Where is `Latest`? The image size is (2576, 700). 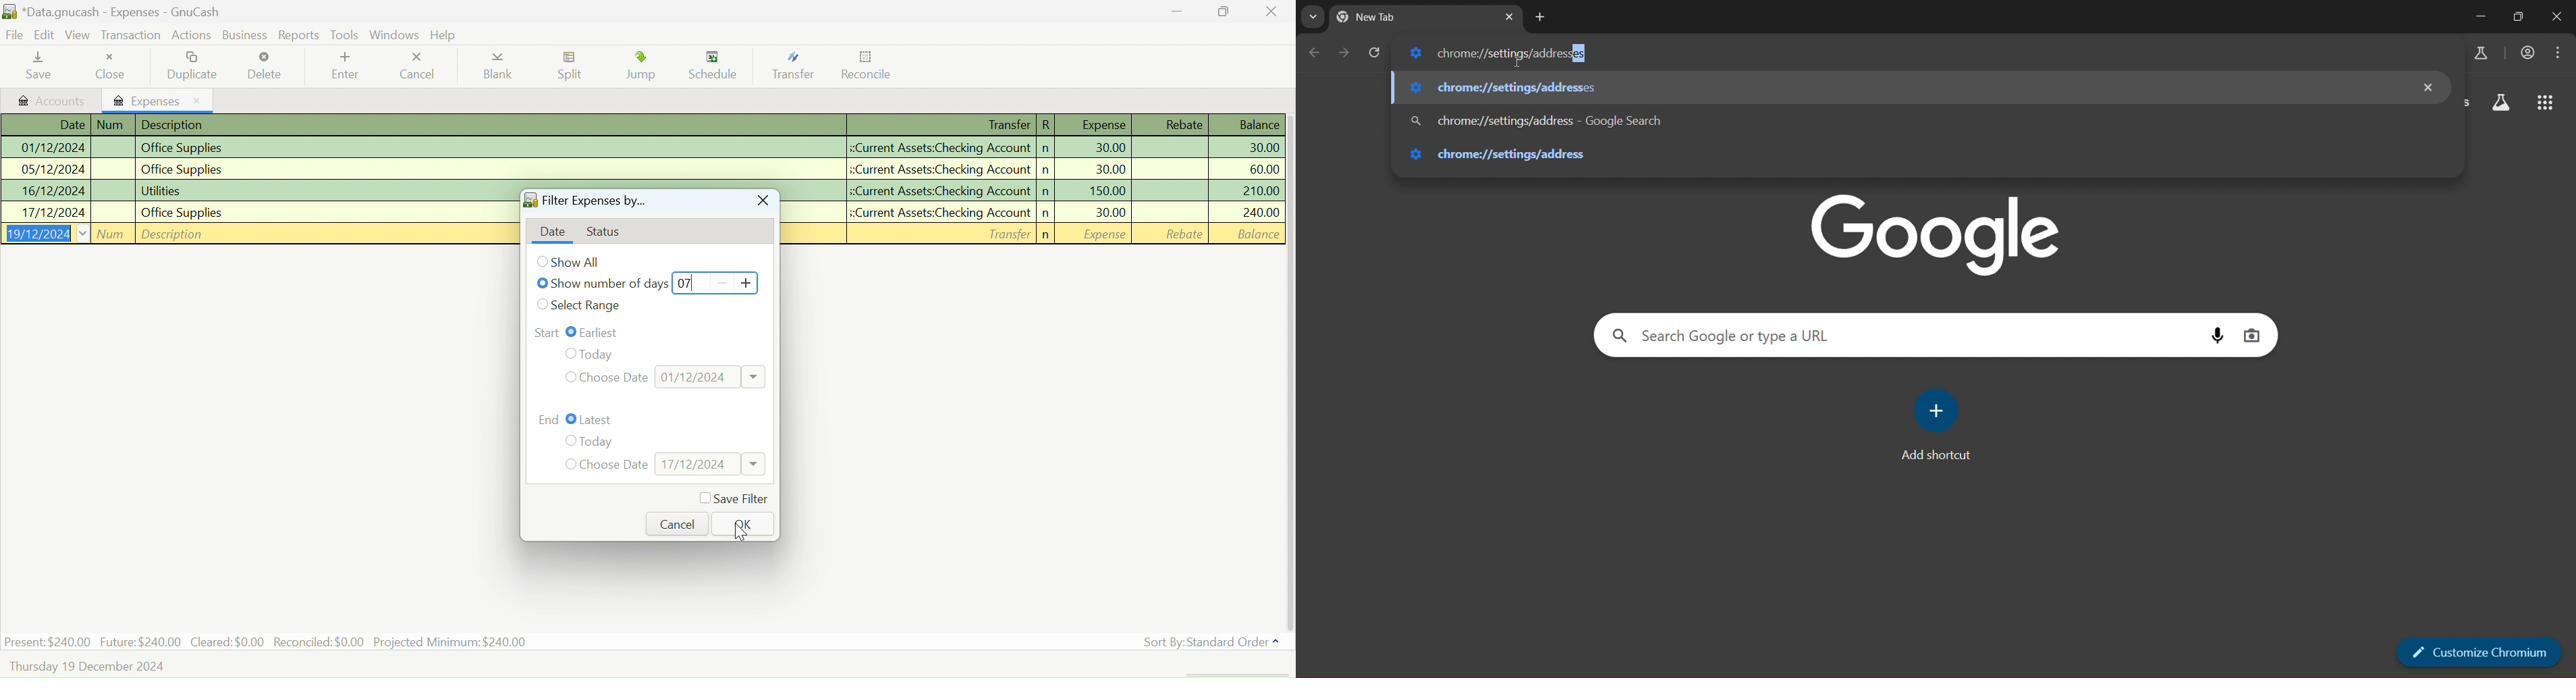 Latest is located at coordinates (598, 420).